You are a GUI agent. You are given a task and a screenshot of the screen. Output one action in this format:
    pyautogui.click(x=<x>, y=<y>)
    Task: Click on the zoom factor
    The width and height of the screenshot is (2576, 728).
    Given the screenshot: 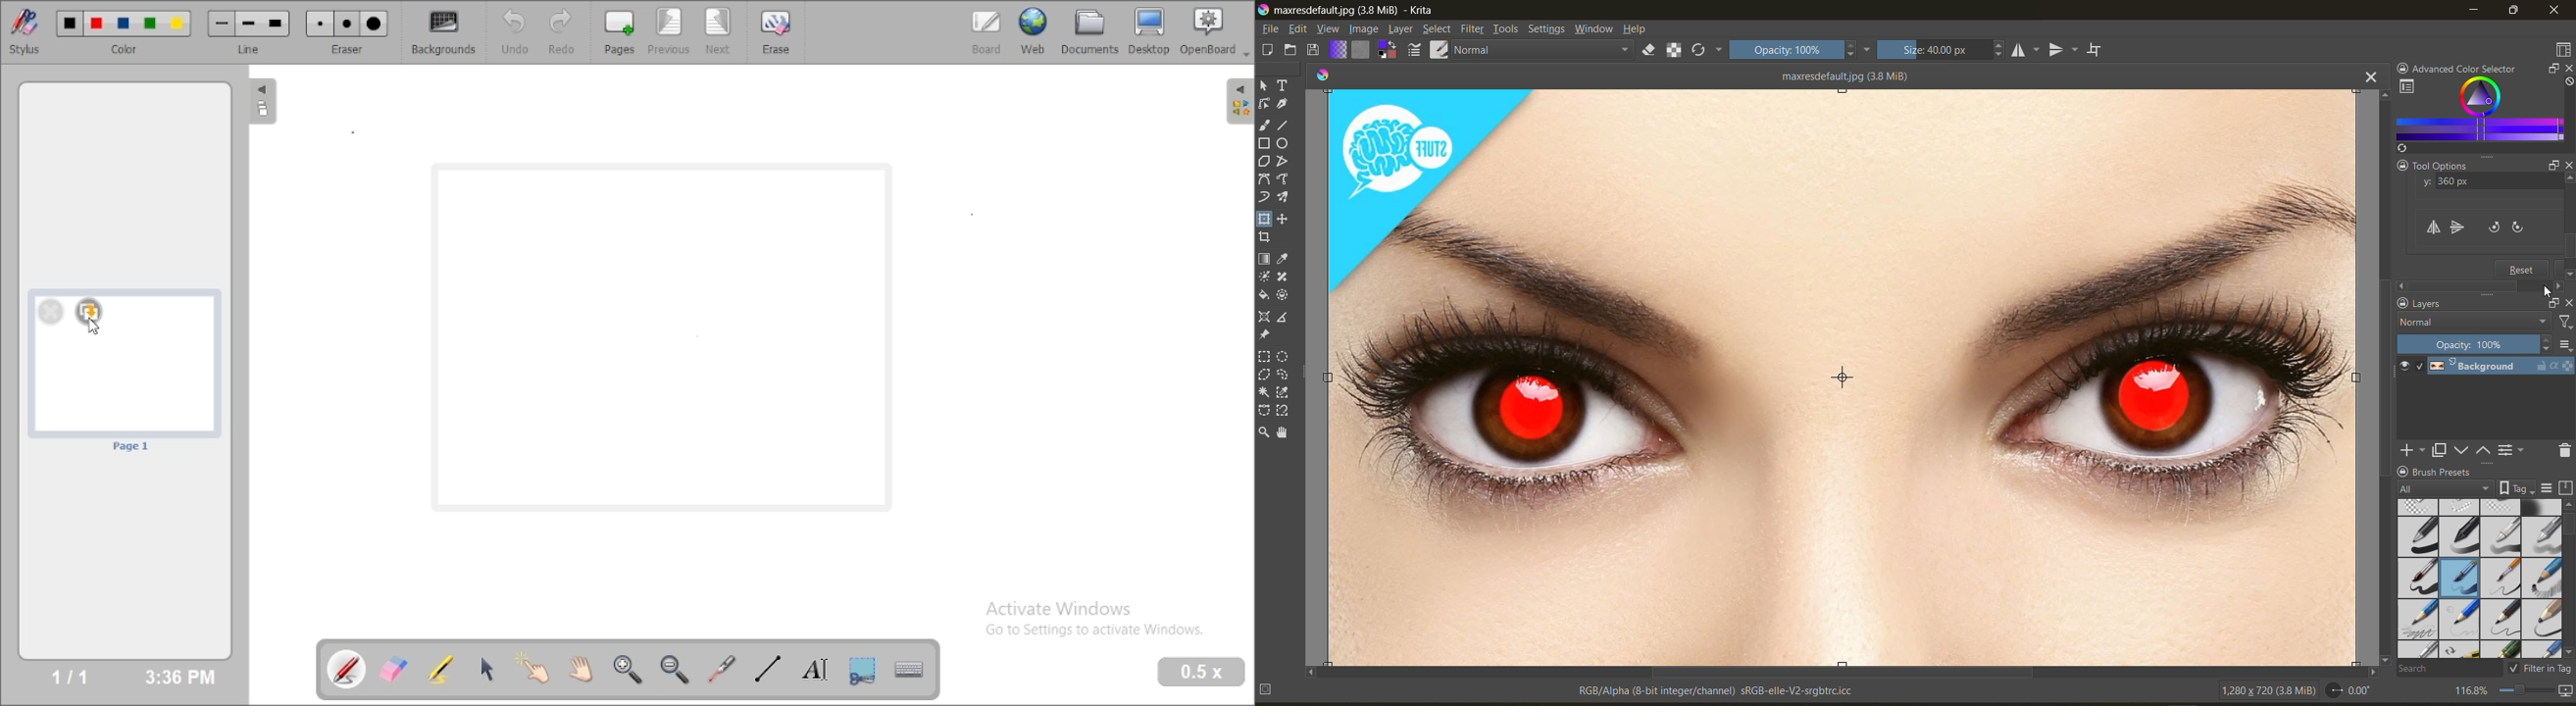 What is the action you would take?
    pyautogui.click(x=2472, y=690)
    